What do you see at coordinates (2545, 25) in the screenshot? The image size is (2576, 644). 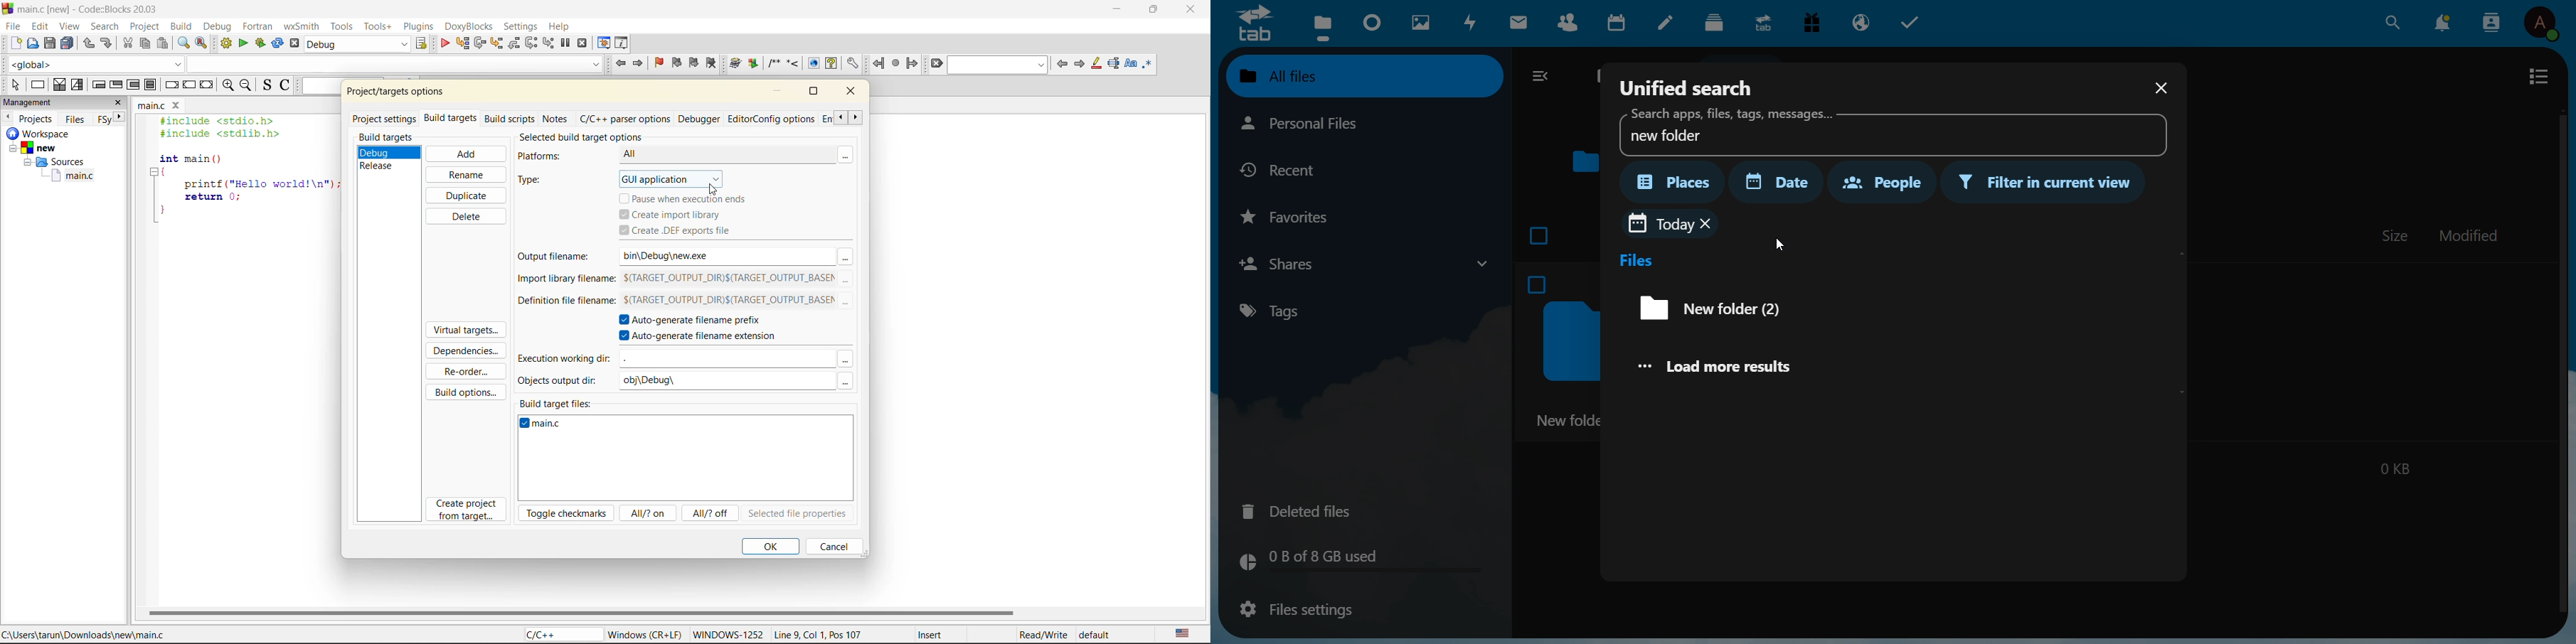 I see `user` at bounding box center [2545, 25].